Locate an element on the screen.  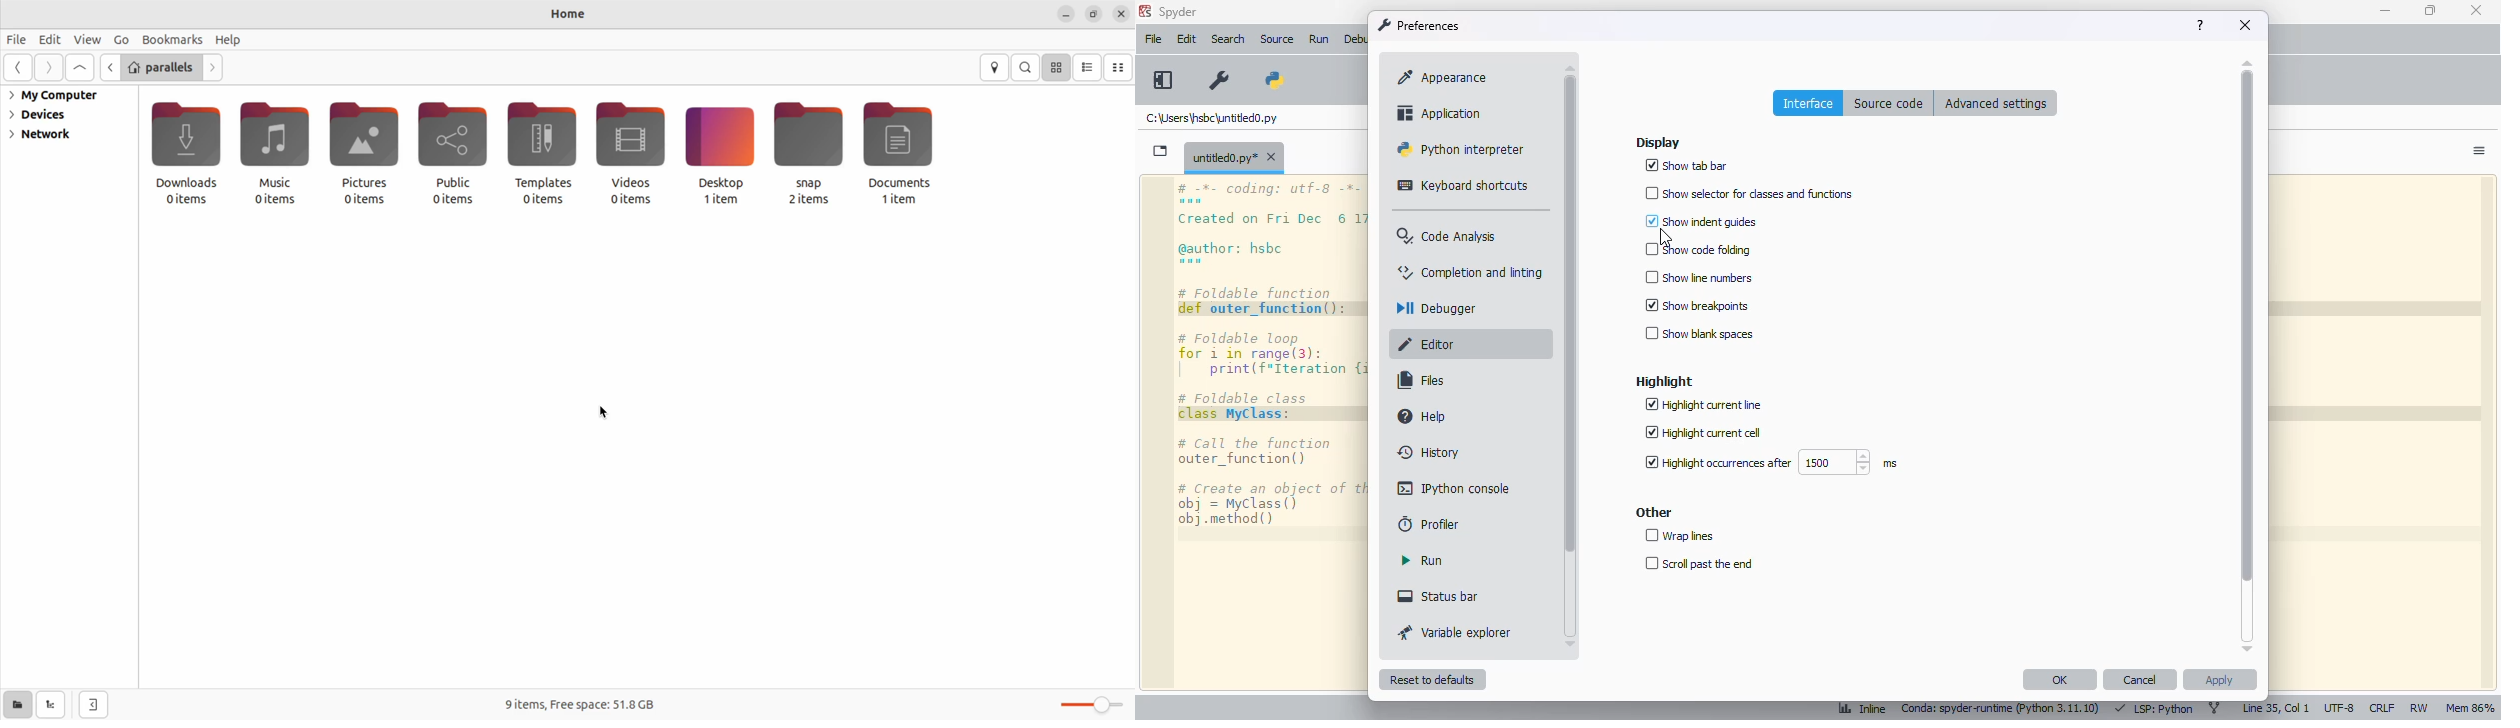
spyder is located at coordinates (1178, 12).